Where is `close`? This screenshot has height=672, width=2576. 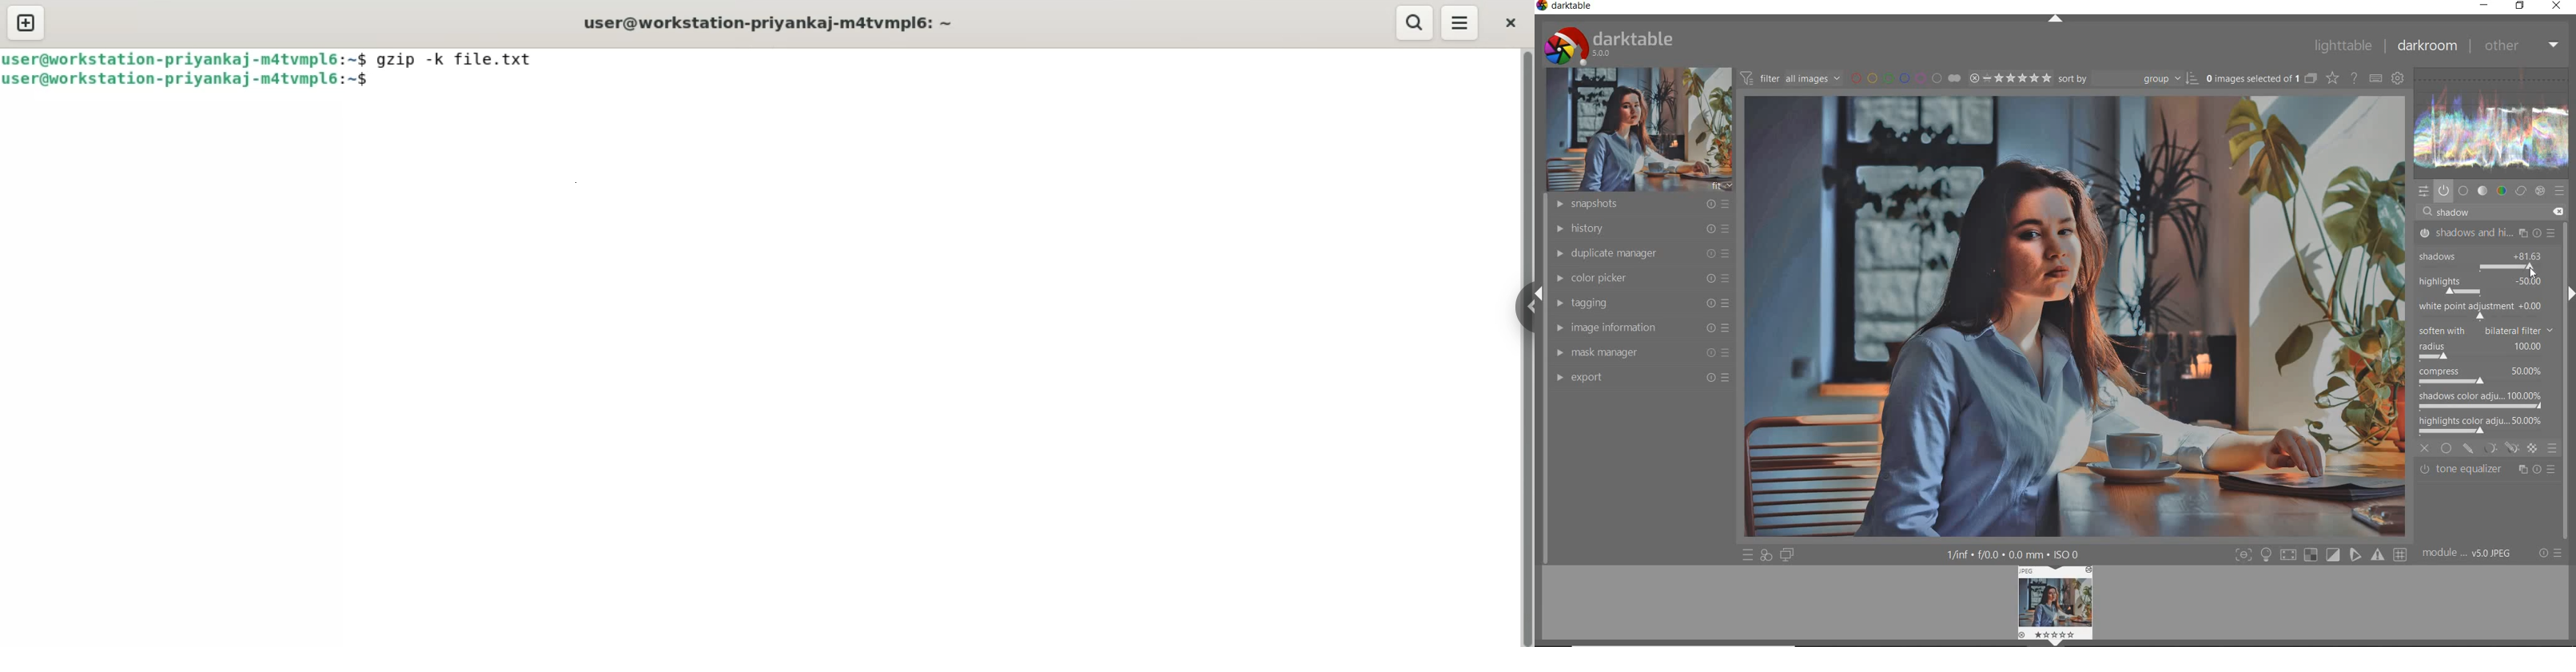
close is located at coordinates (1511, 23).